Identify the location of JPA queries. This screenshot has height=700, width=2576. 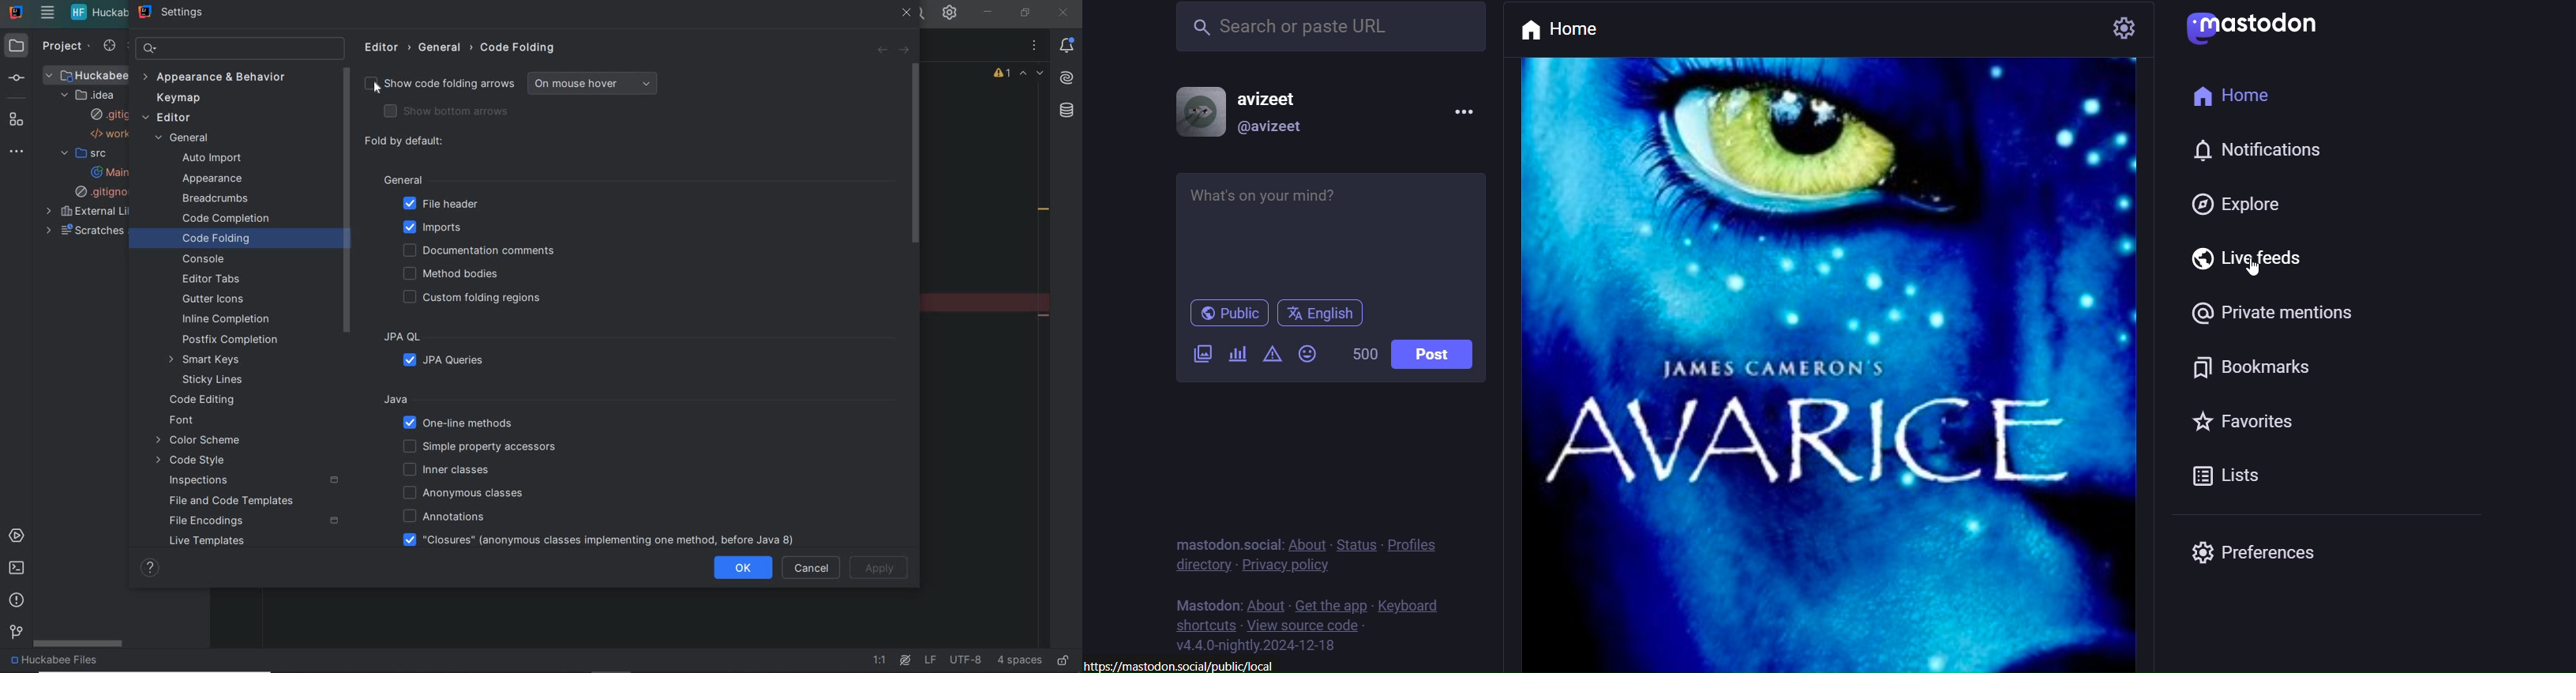
(450, 362).